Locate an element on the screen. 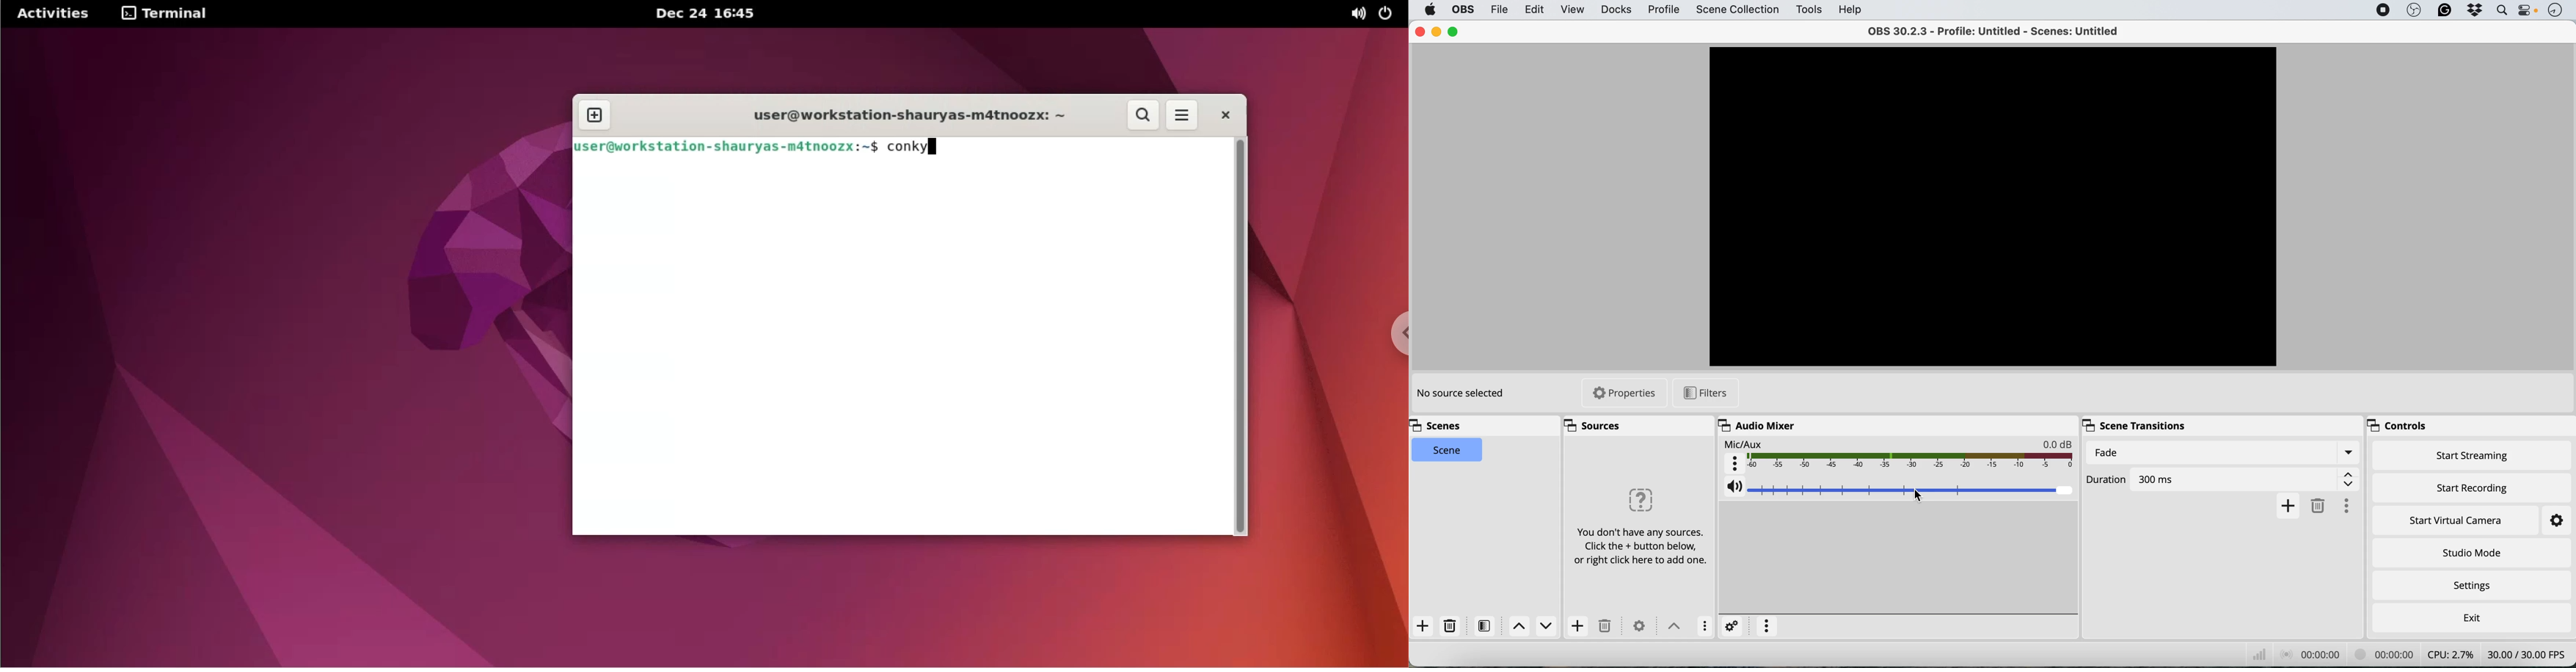 The image size is (2576, 672). settings is located at coordinates (1637, 626).